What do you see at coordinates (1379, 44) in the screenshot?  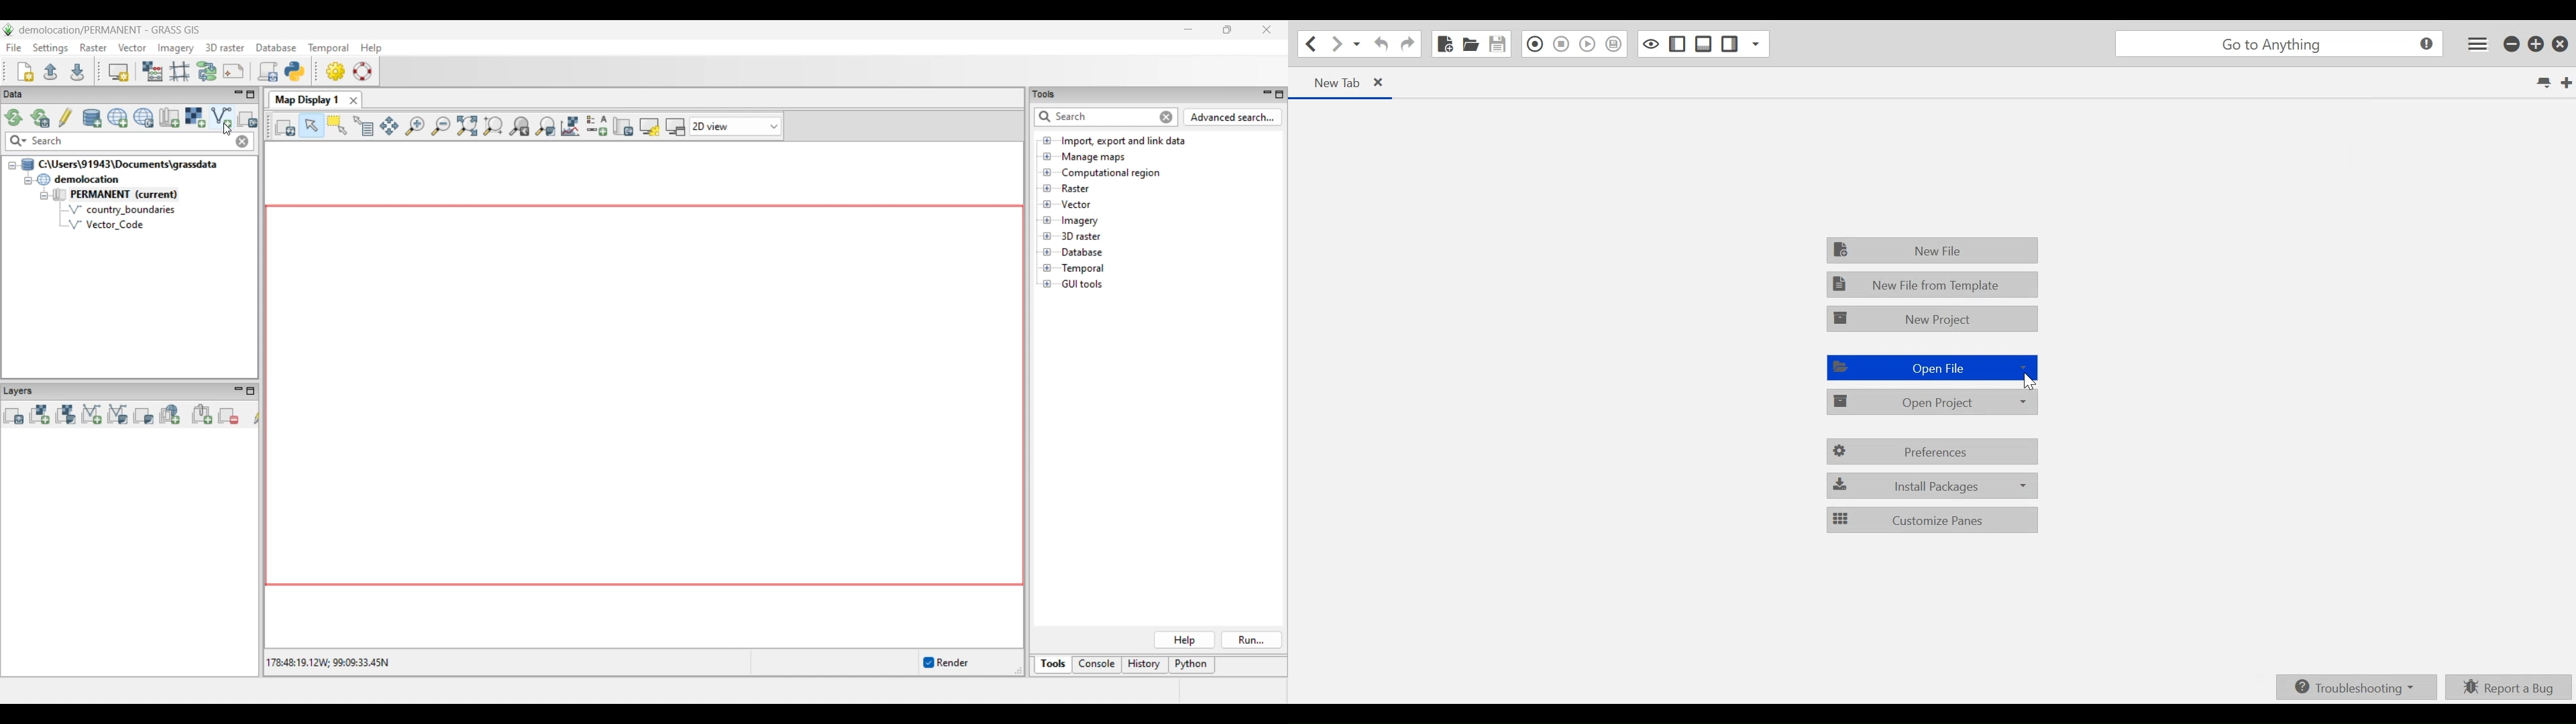 I see `Undo` at bounding box center [1379, 44].